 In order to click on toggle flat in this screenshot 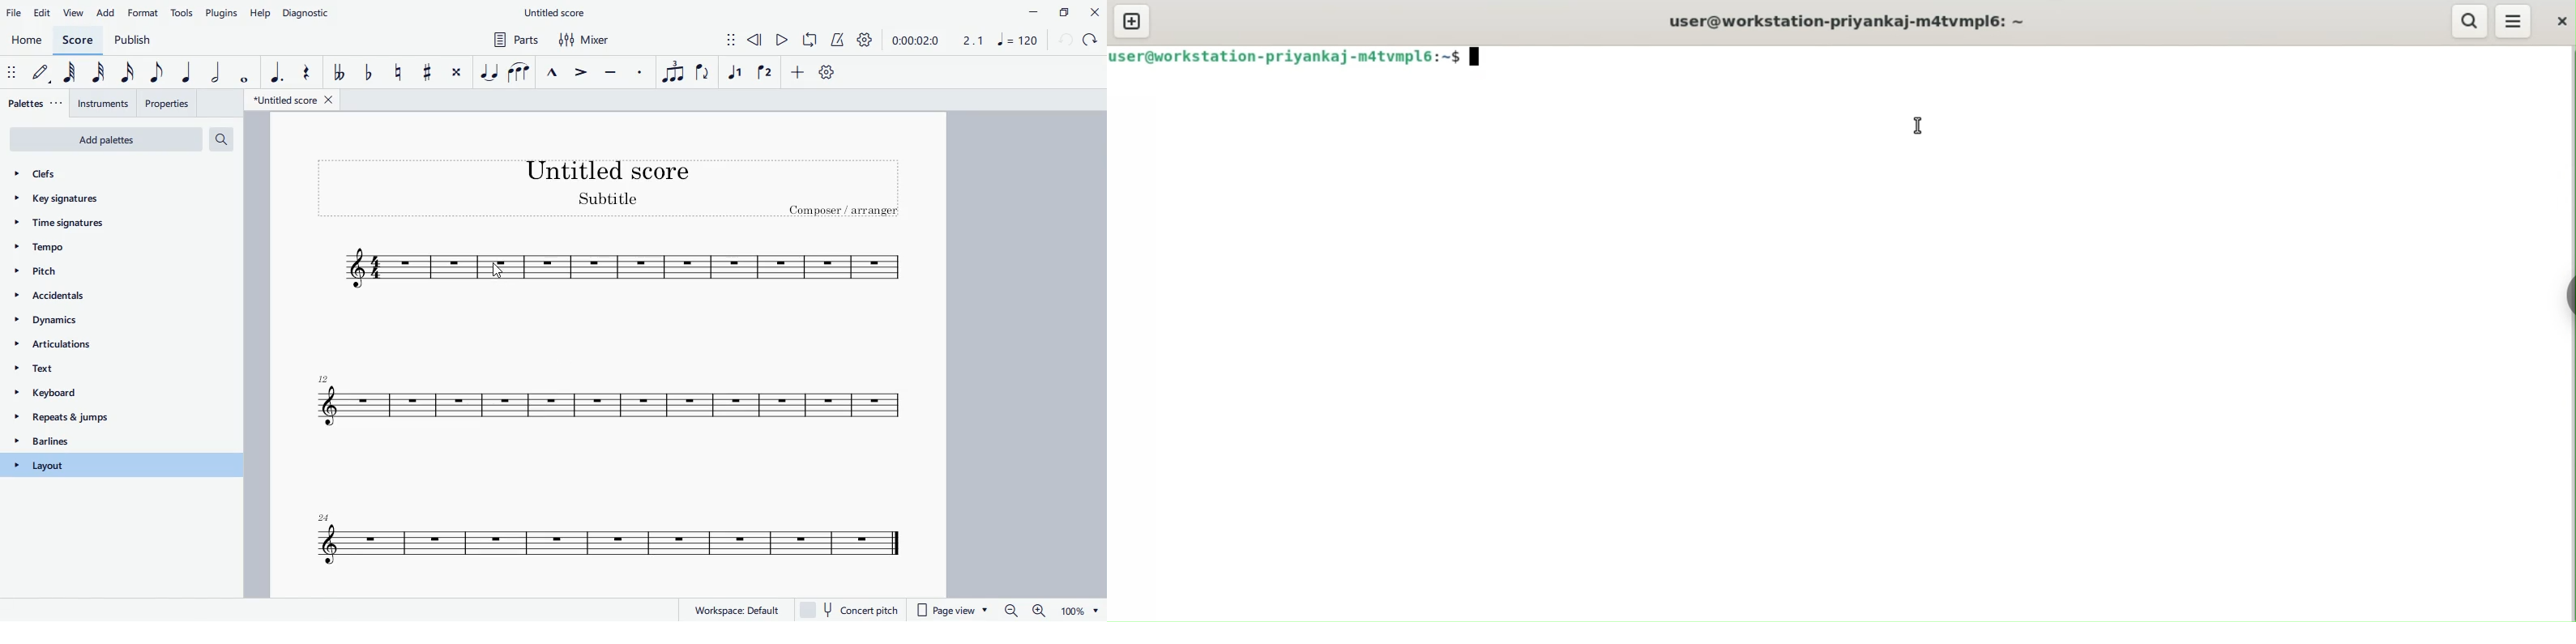, I will do `click(369, 74)`.